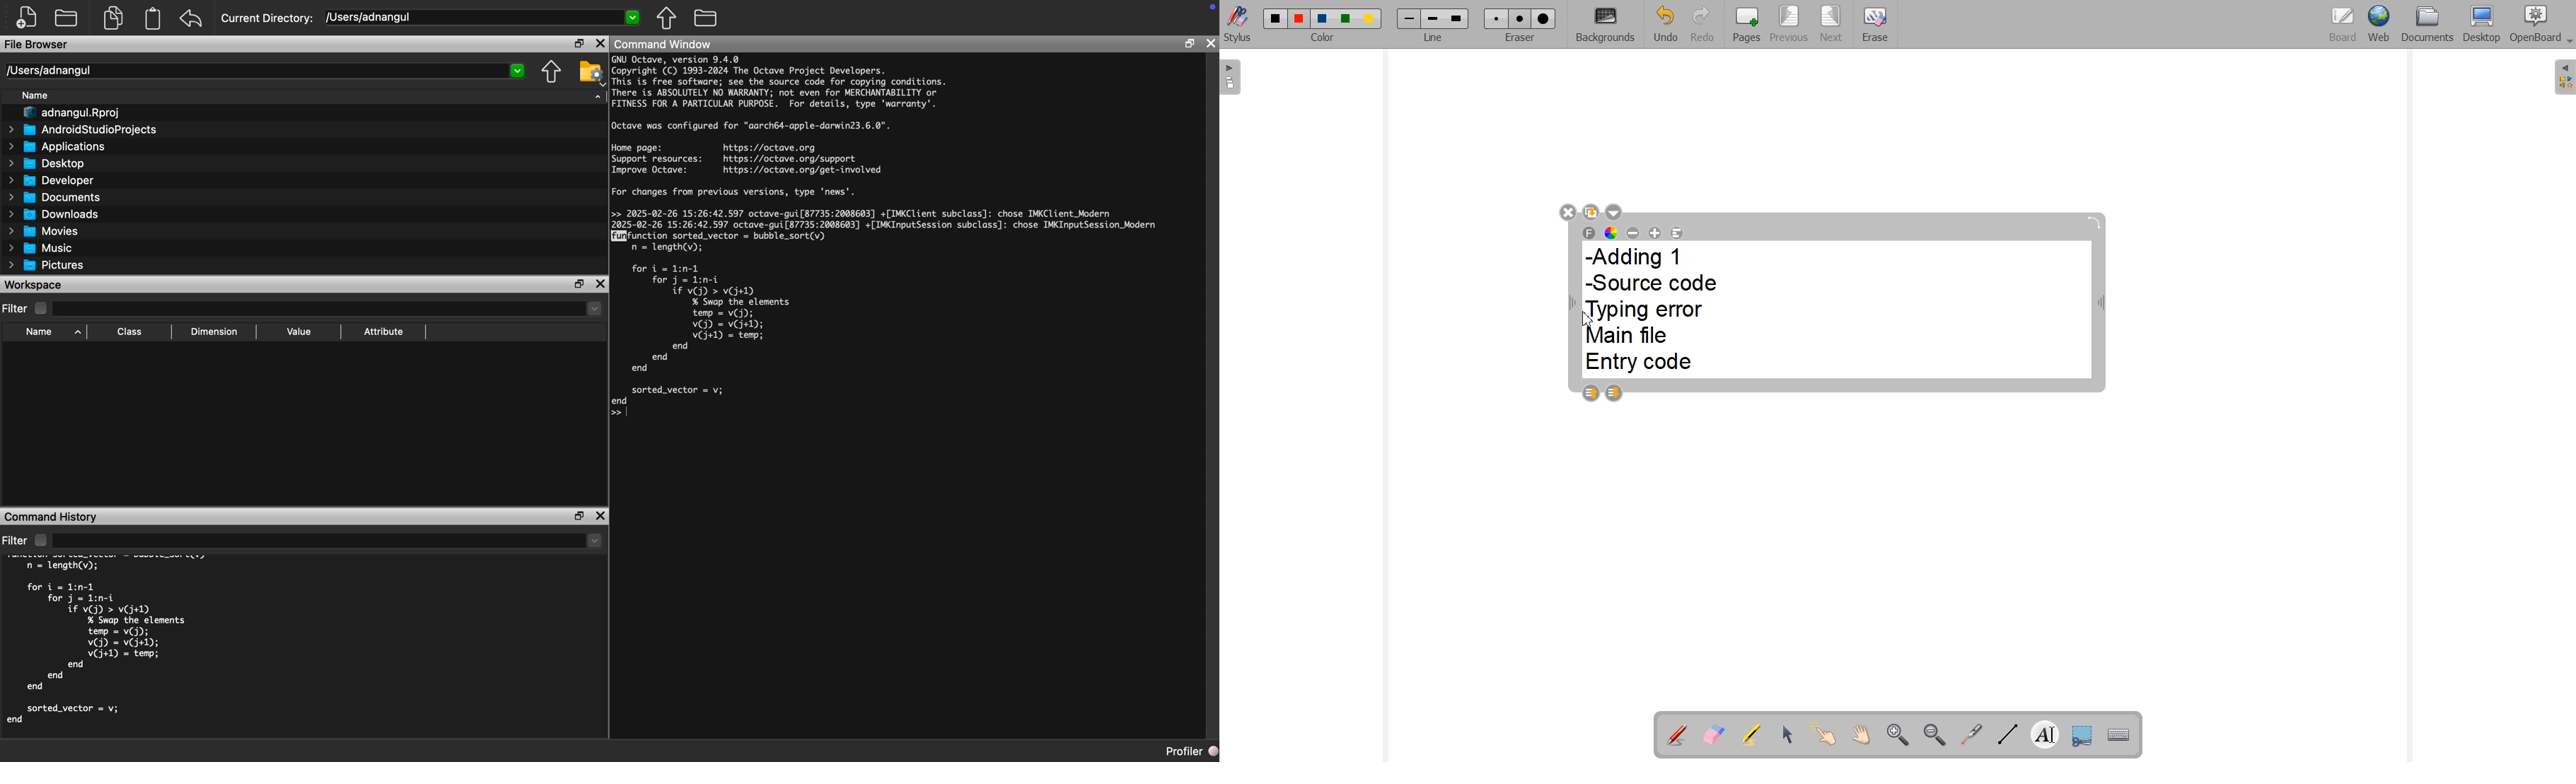  I want to click on Folder, so click(67, 17).